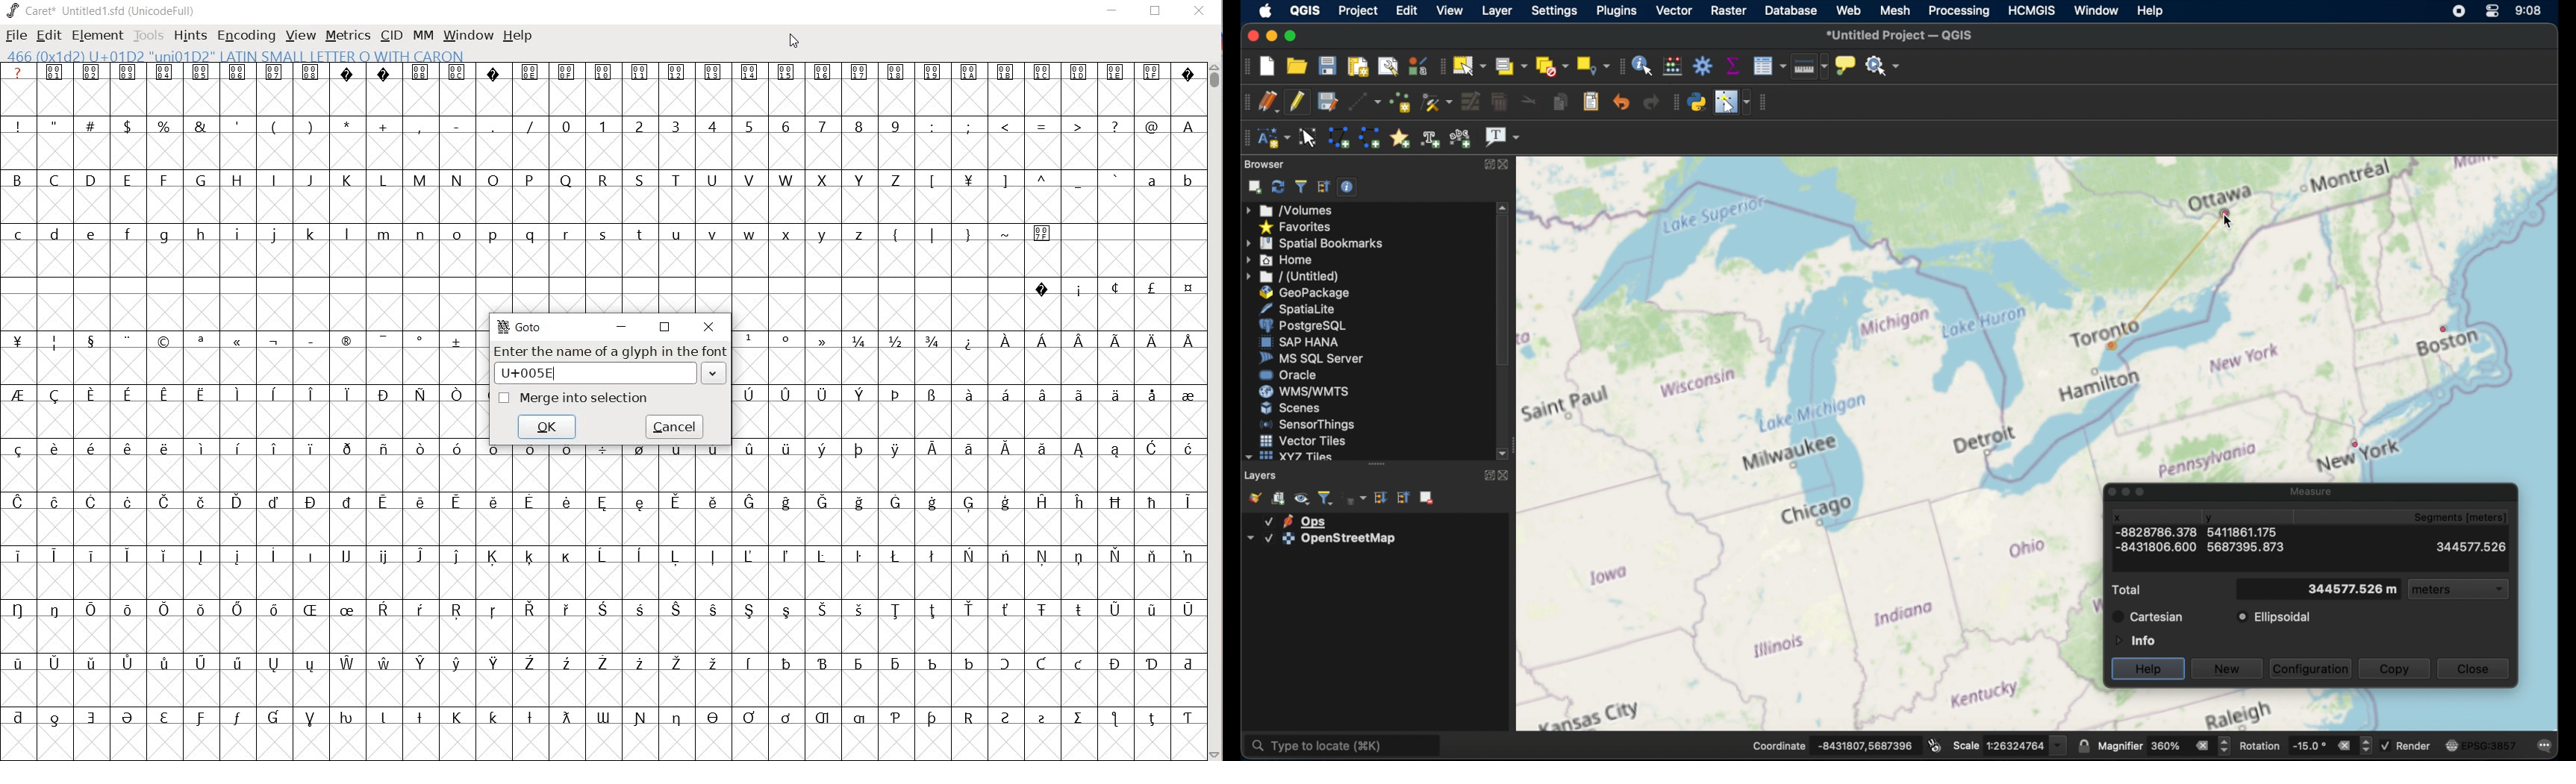  What do you see at coordinates (575, 398) in the screenshot?
I see `Merge into selection` at bounding box center [575, 398].